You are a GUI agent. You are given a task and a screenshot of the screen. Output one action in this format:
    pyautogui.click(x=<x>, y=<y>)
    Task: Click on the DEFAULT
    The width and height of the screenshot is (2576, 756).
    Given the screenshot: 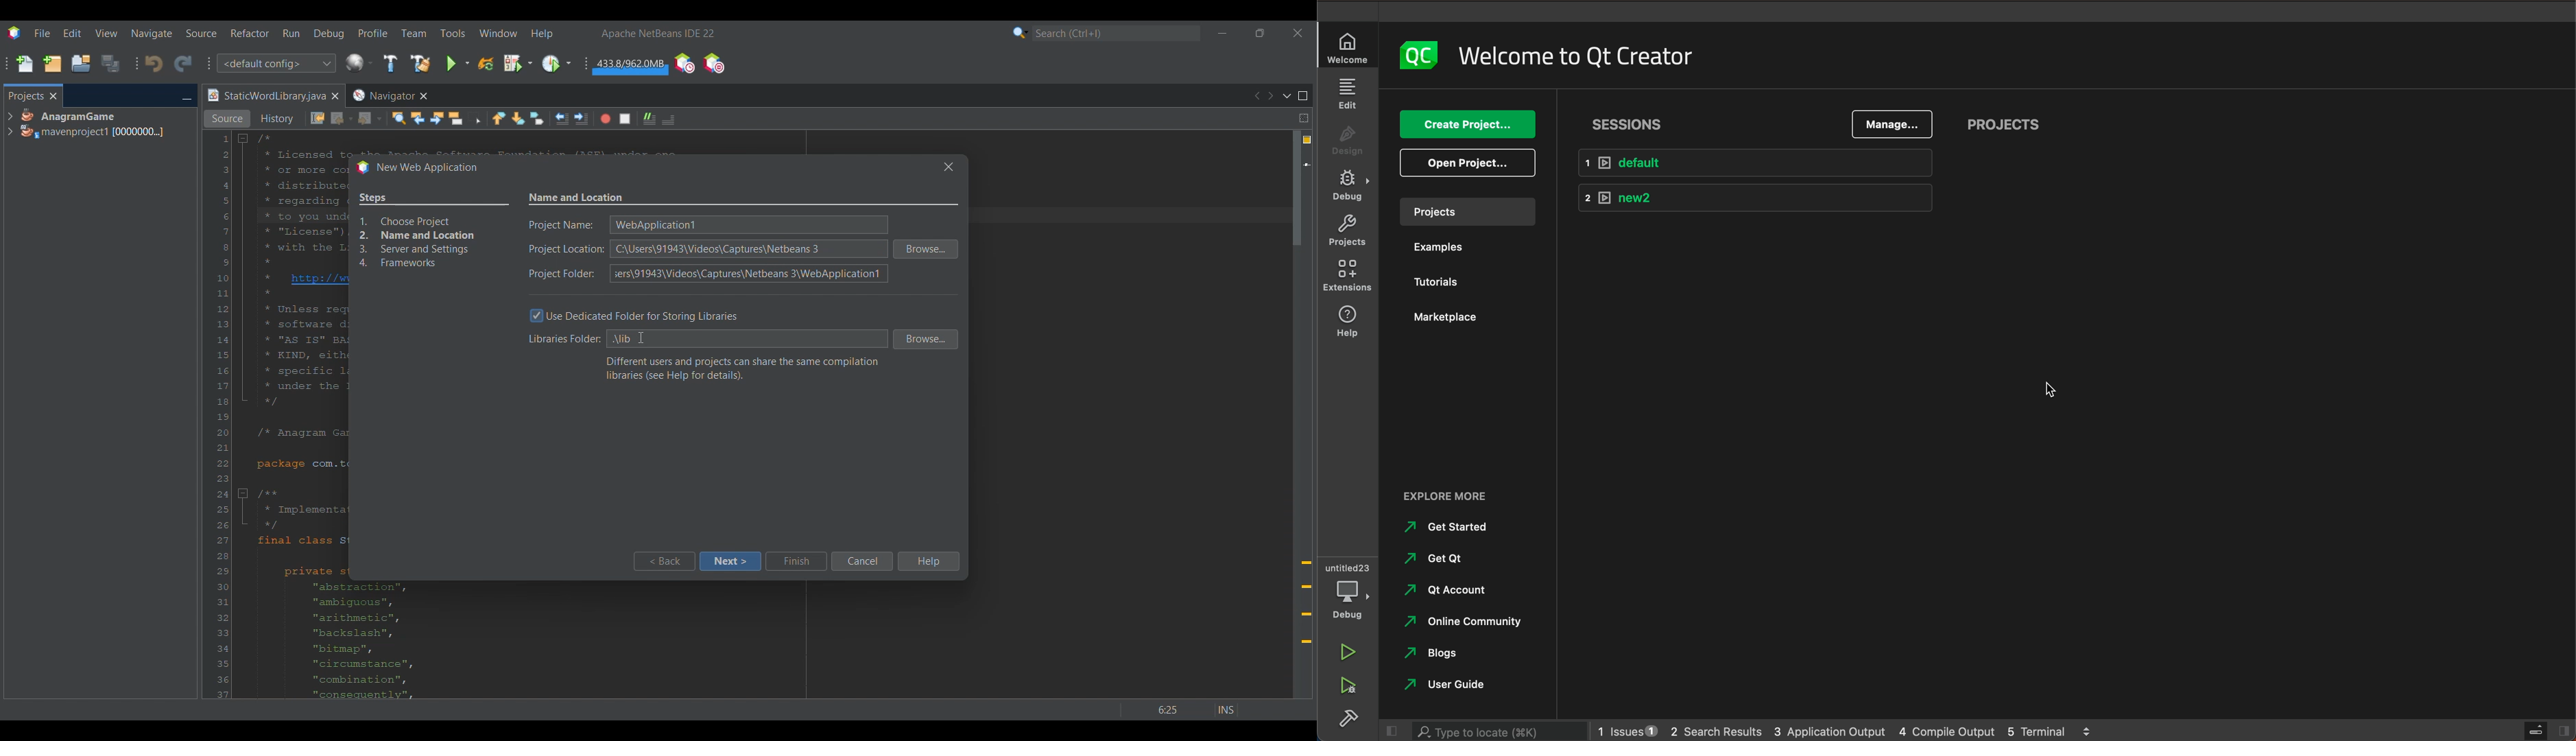 What is the action you would take?
    pyautogui.click(x=1763, y=164)
    